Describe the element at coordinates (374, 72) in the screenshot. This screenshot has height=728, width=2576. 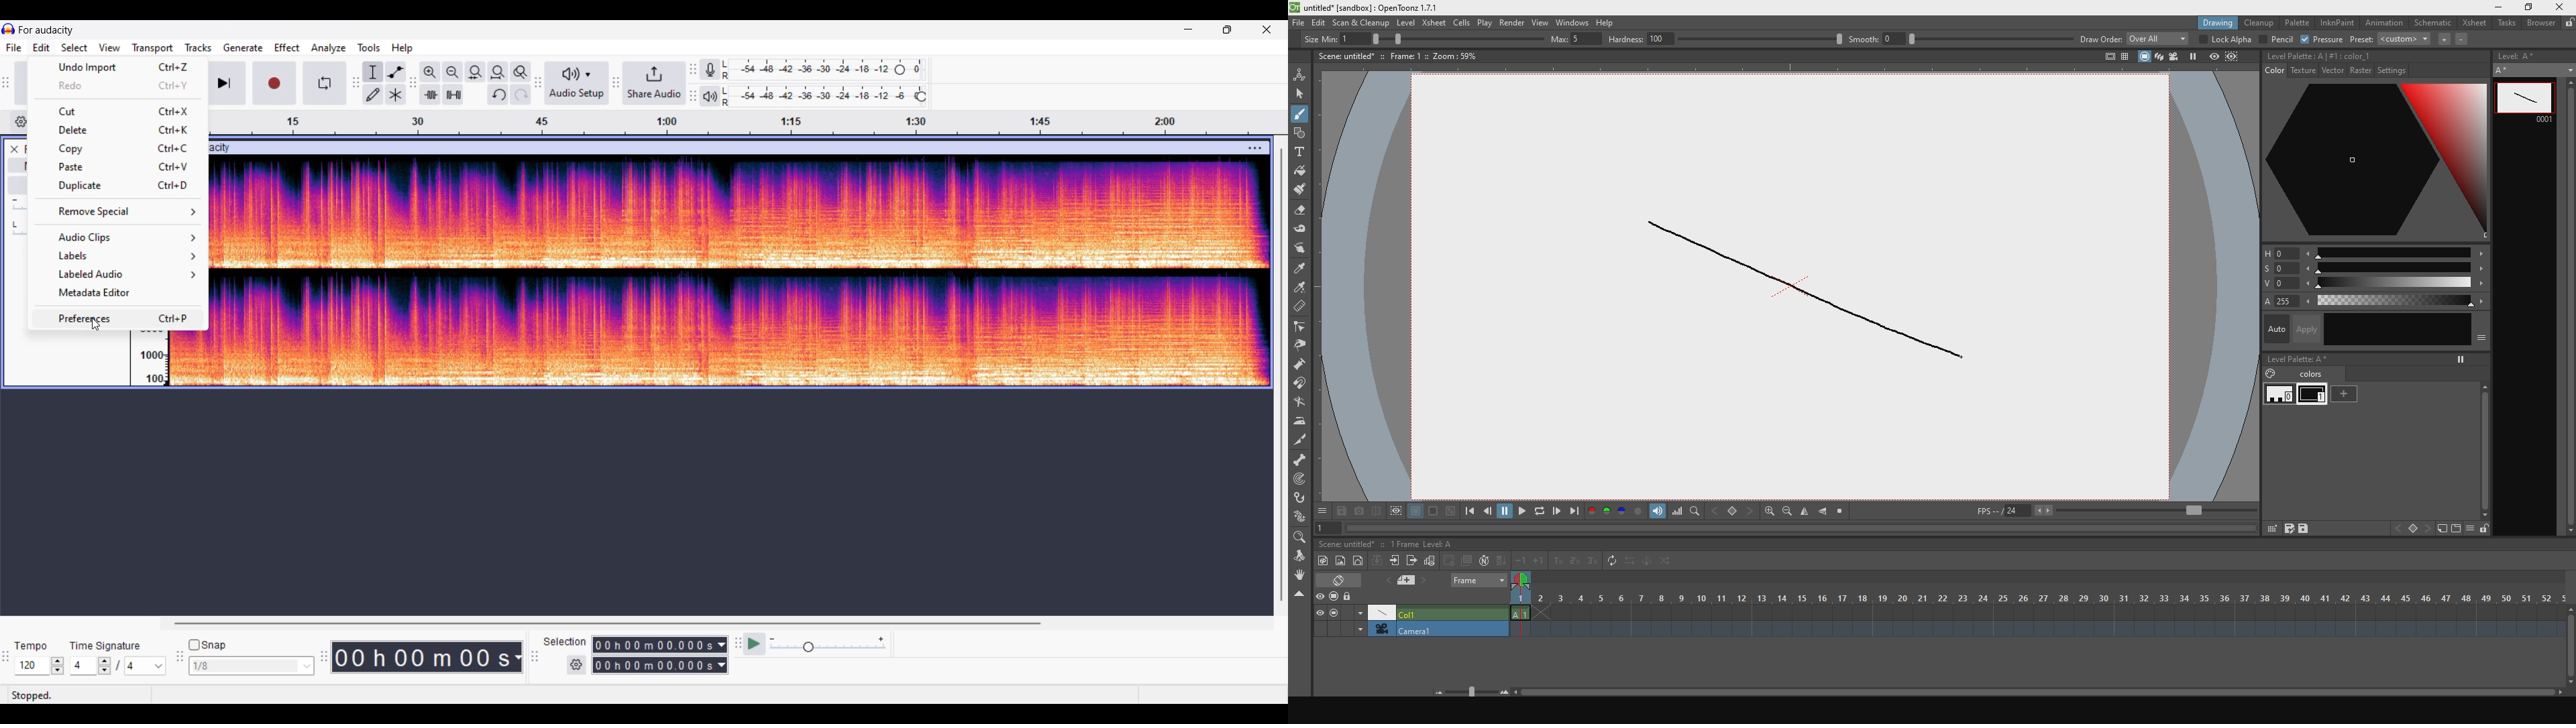
I see `Selection tool` at that location.